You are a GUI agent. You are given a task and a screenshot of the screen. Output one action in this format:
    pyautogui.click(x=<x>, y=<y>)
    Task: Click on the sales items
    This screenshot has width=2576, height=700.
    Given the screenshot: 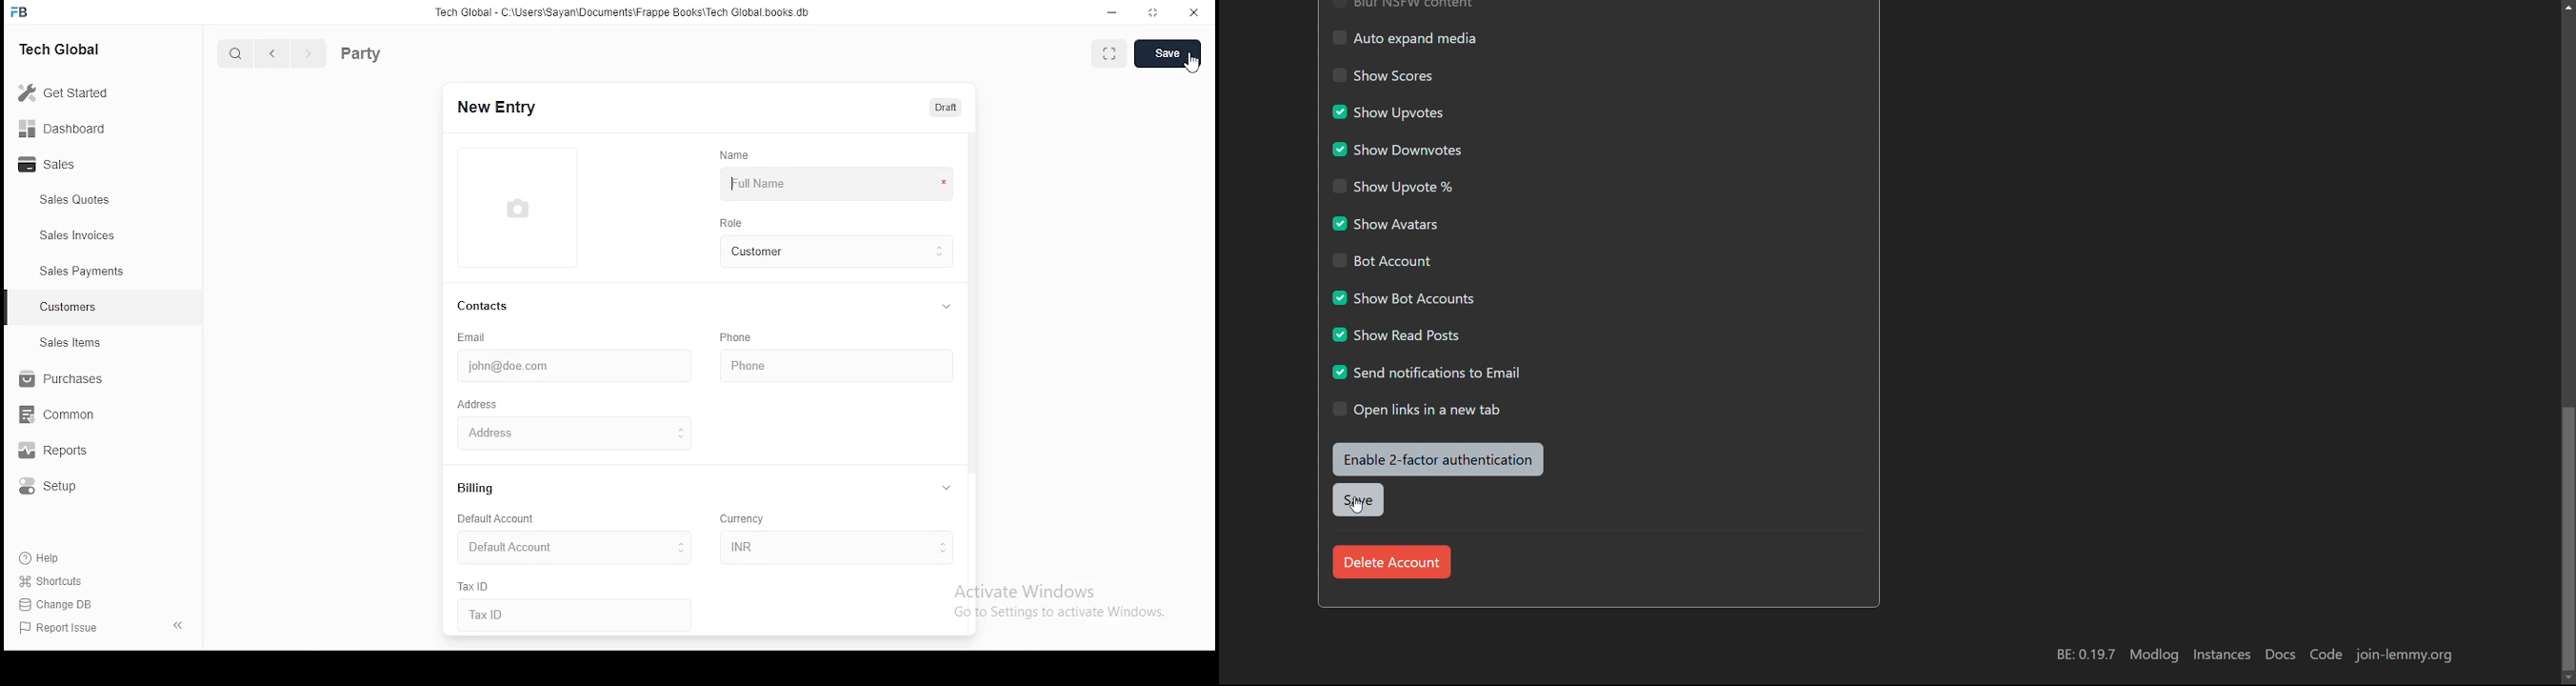 What is the action you would take?
    pyautogui.click(x=69, y=343)
    